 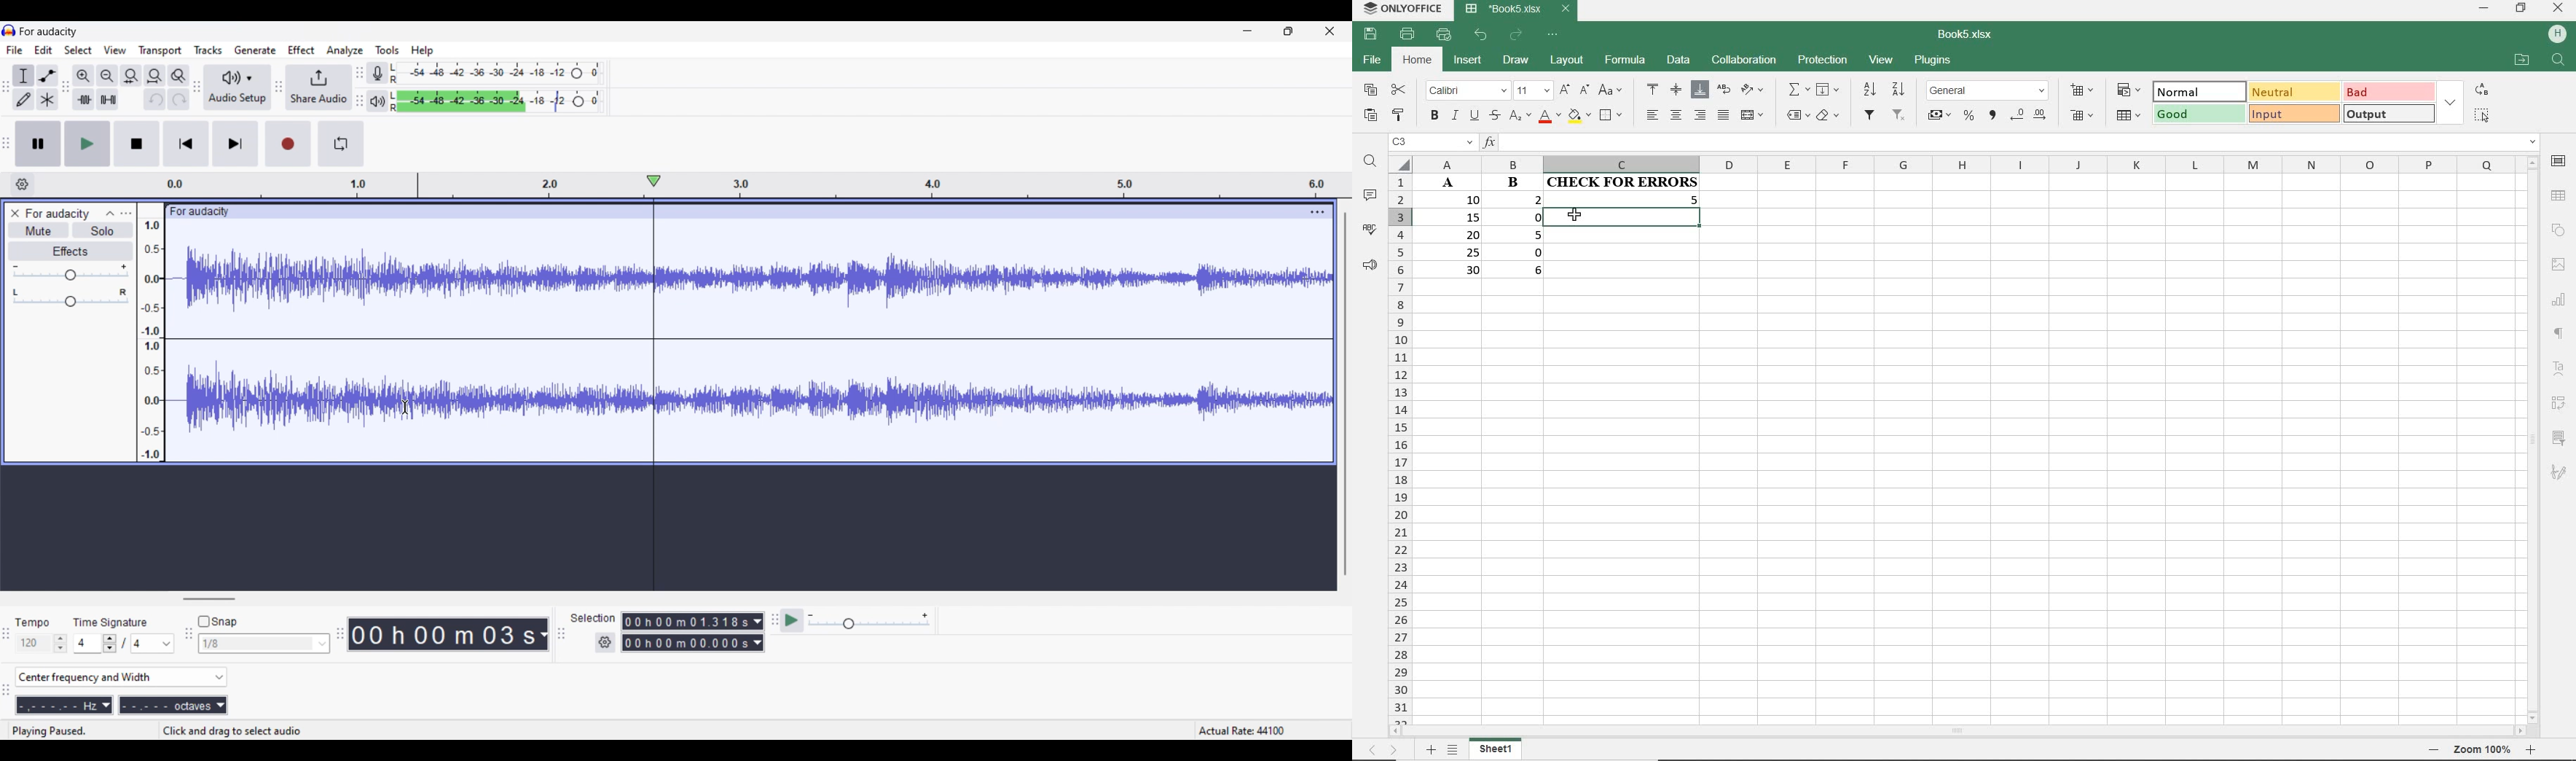 I want to click on Recording level, so click(x=496, y=73).